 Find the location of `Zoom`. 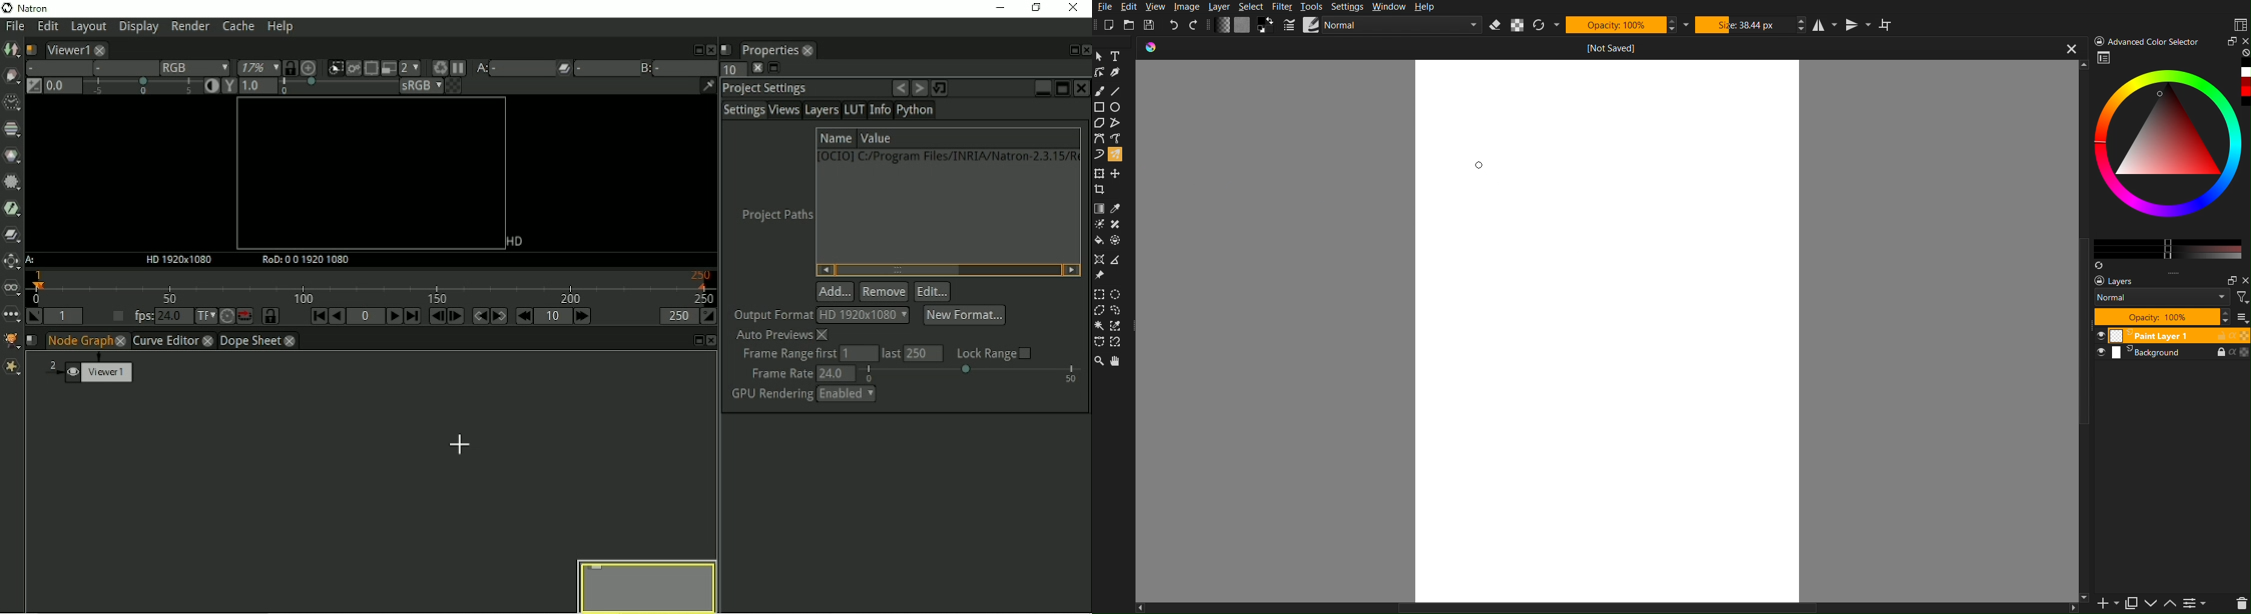

Zoom is located at coordinates (1099, 362).